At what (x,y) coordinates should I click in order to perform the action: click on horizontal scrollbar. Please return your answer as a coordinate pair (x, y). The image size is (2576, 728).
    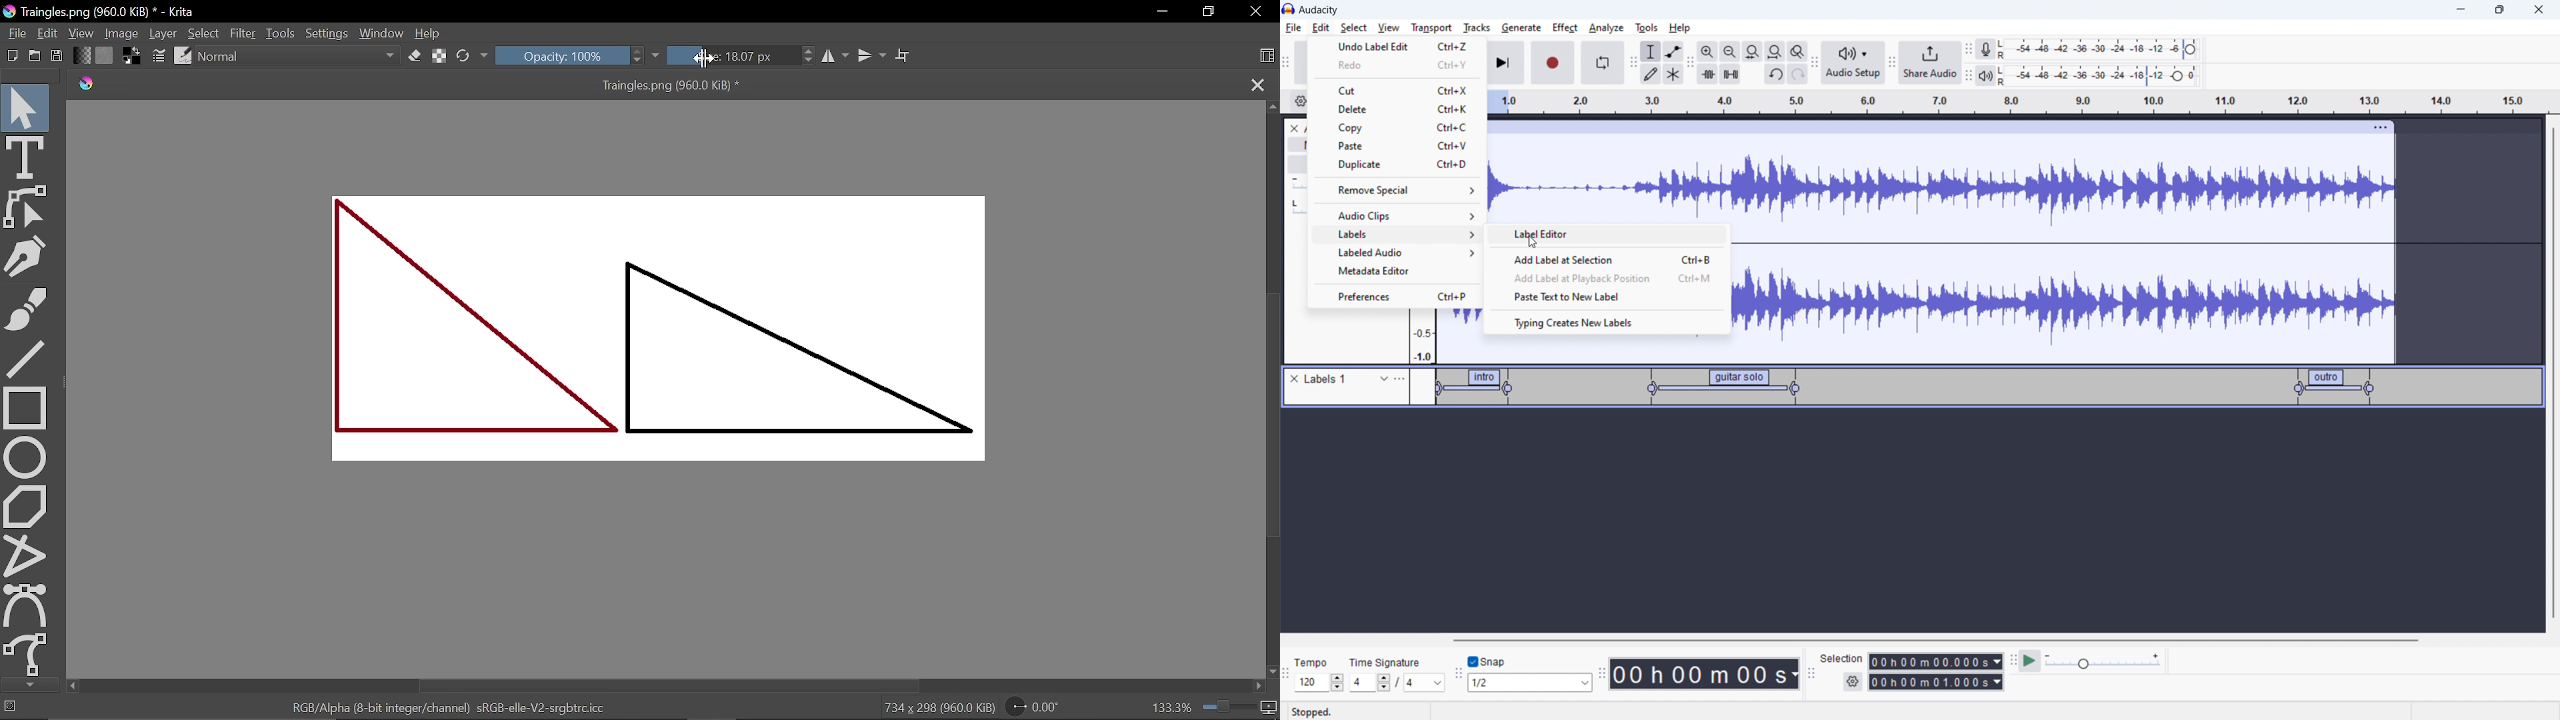
    Looking at the image, I should click on (1937, 640).